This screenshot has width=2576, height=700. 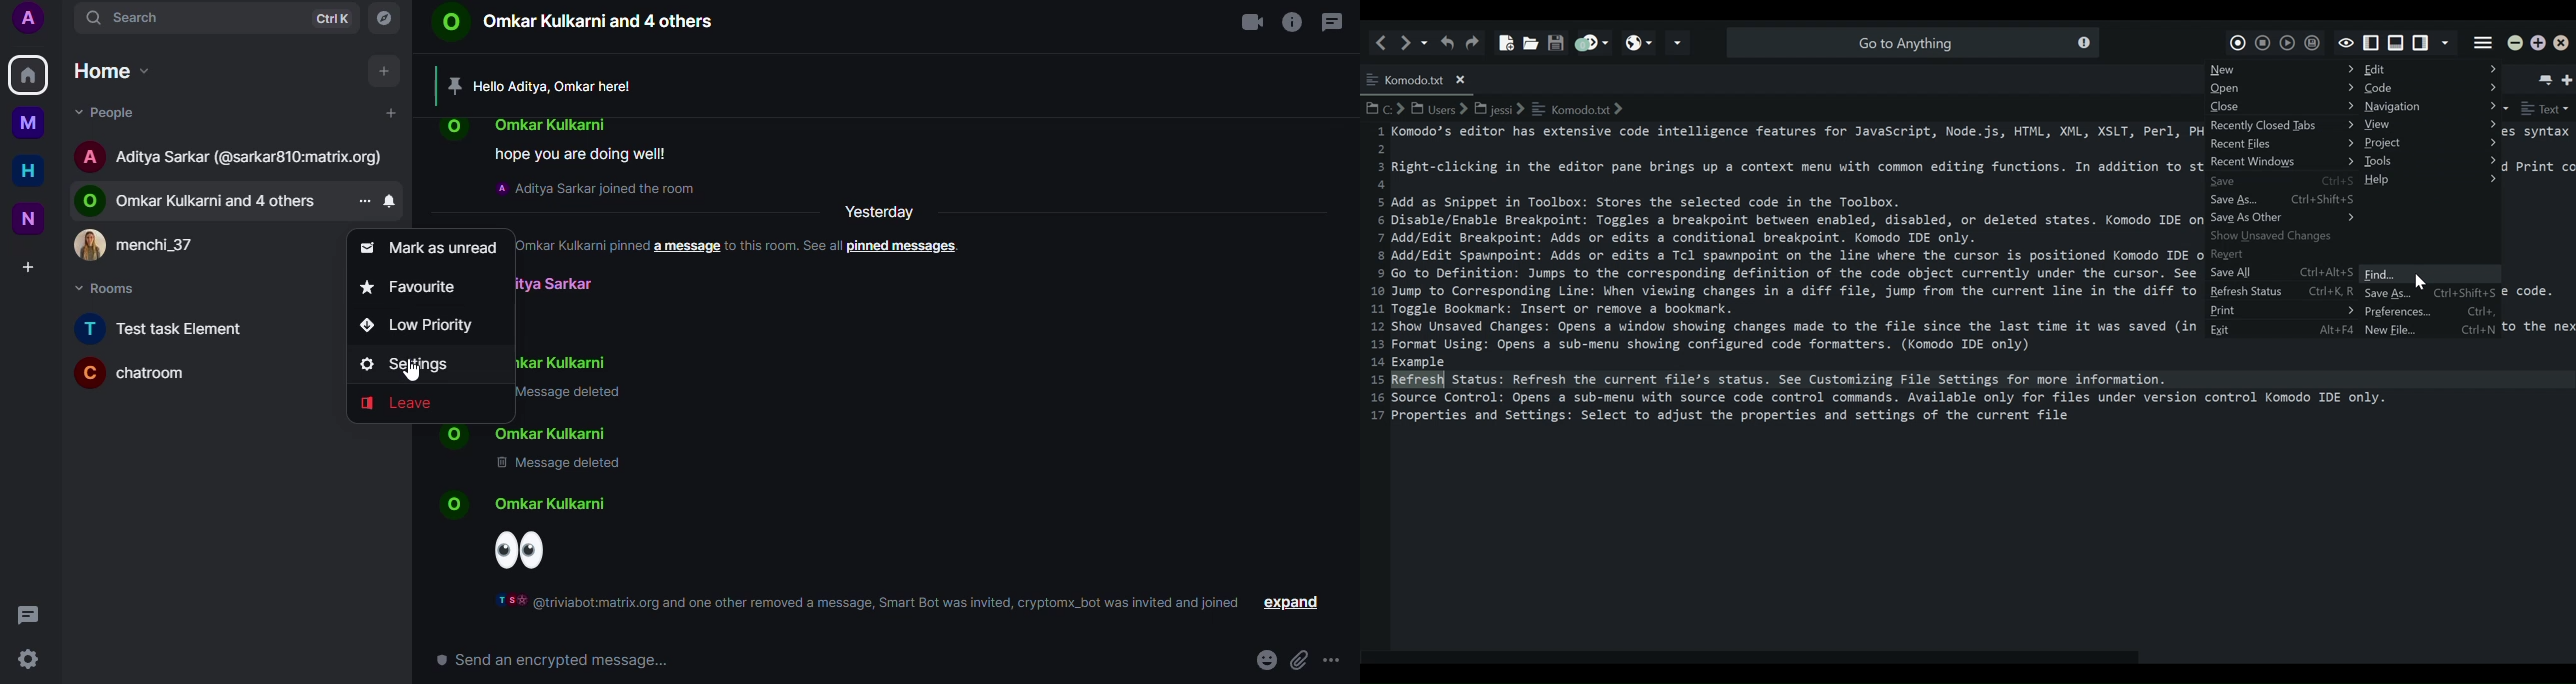 What do you see at coordinates (30, 660) in the screenshot?
I see `settings` at bounding box center [30, 660].